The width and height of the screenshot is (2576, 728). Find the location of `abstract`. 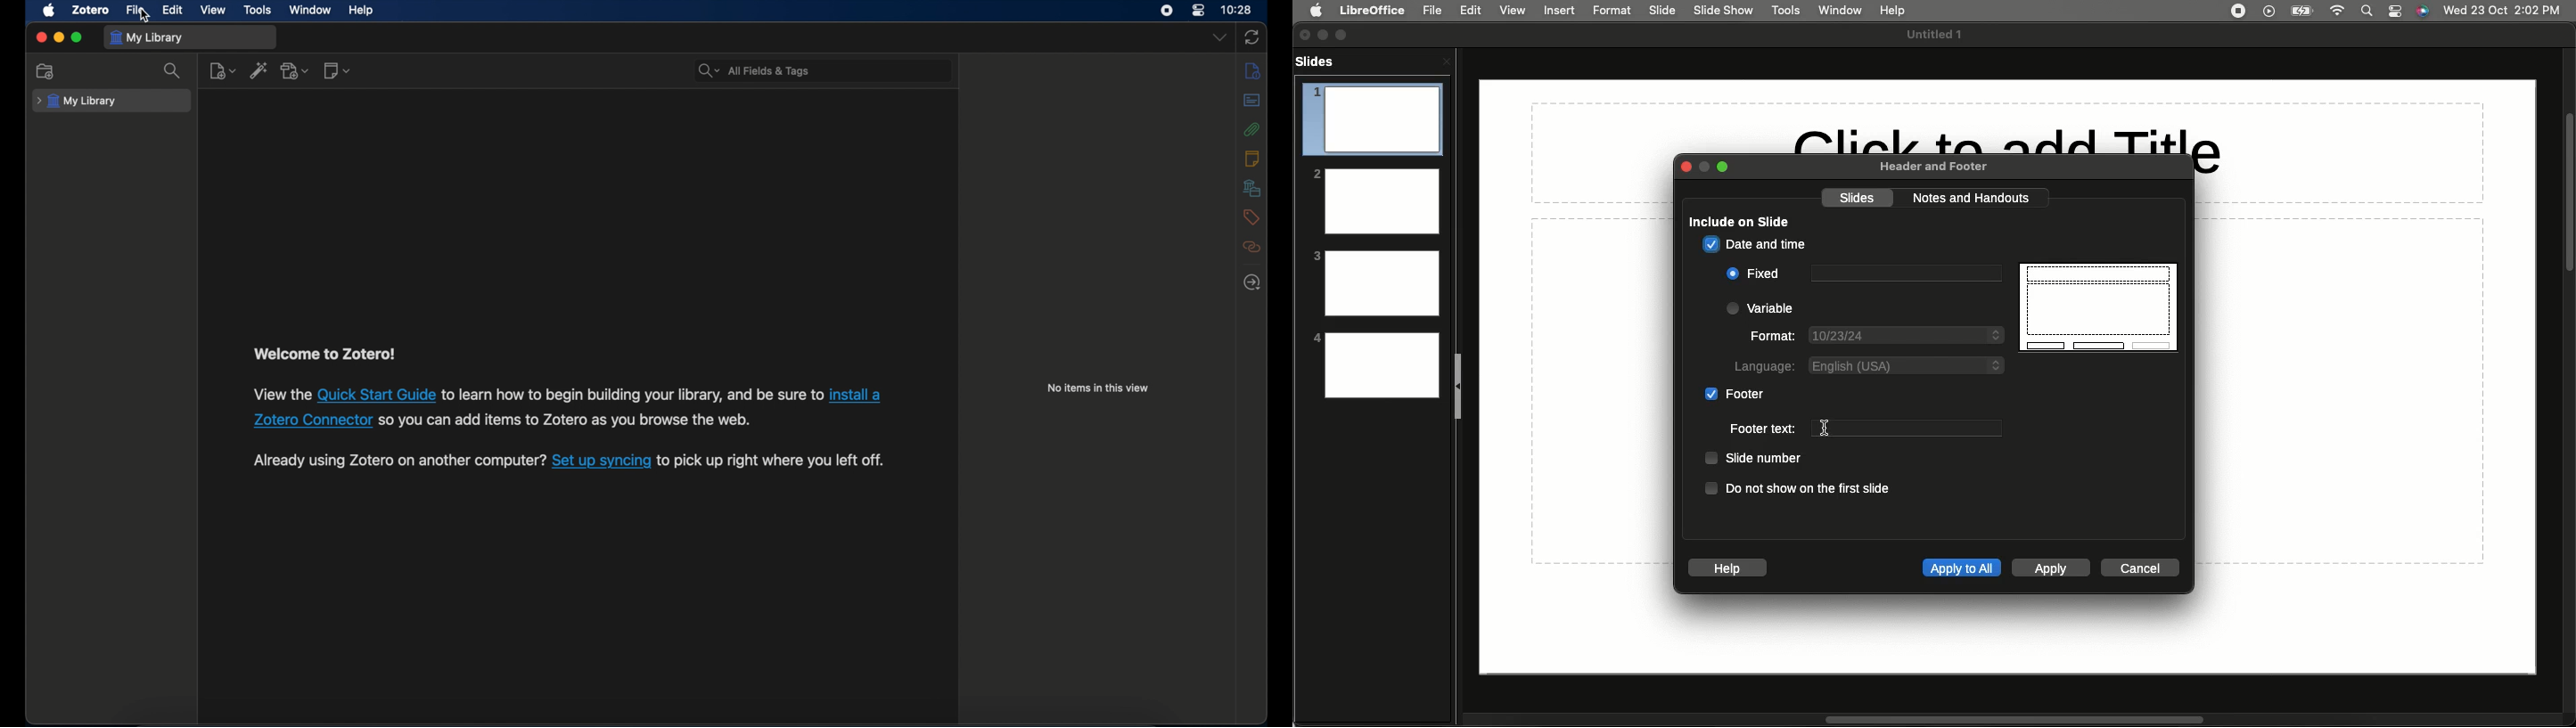

abstract is located at coordinates (1253, 100).